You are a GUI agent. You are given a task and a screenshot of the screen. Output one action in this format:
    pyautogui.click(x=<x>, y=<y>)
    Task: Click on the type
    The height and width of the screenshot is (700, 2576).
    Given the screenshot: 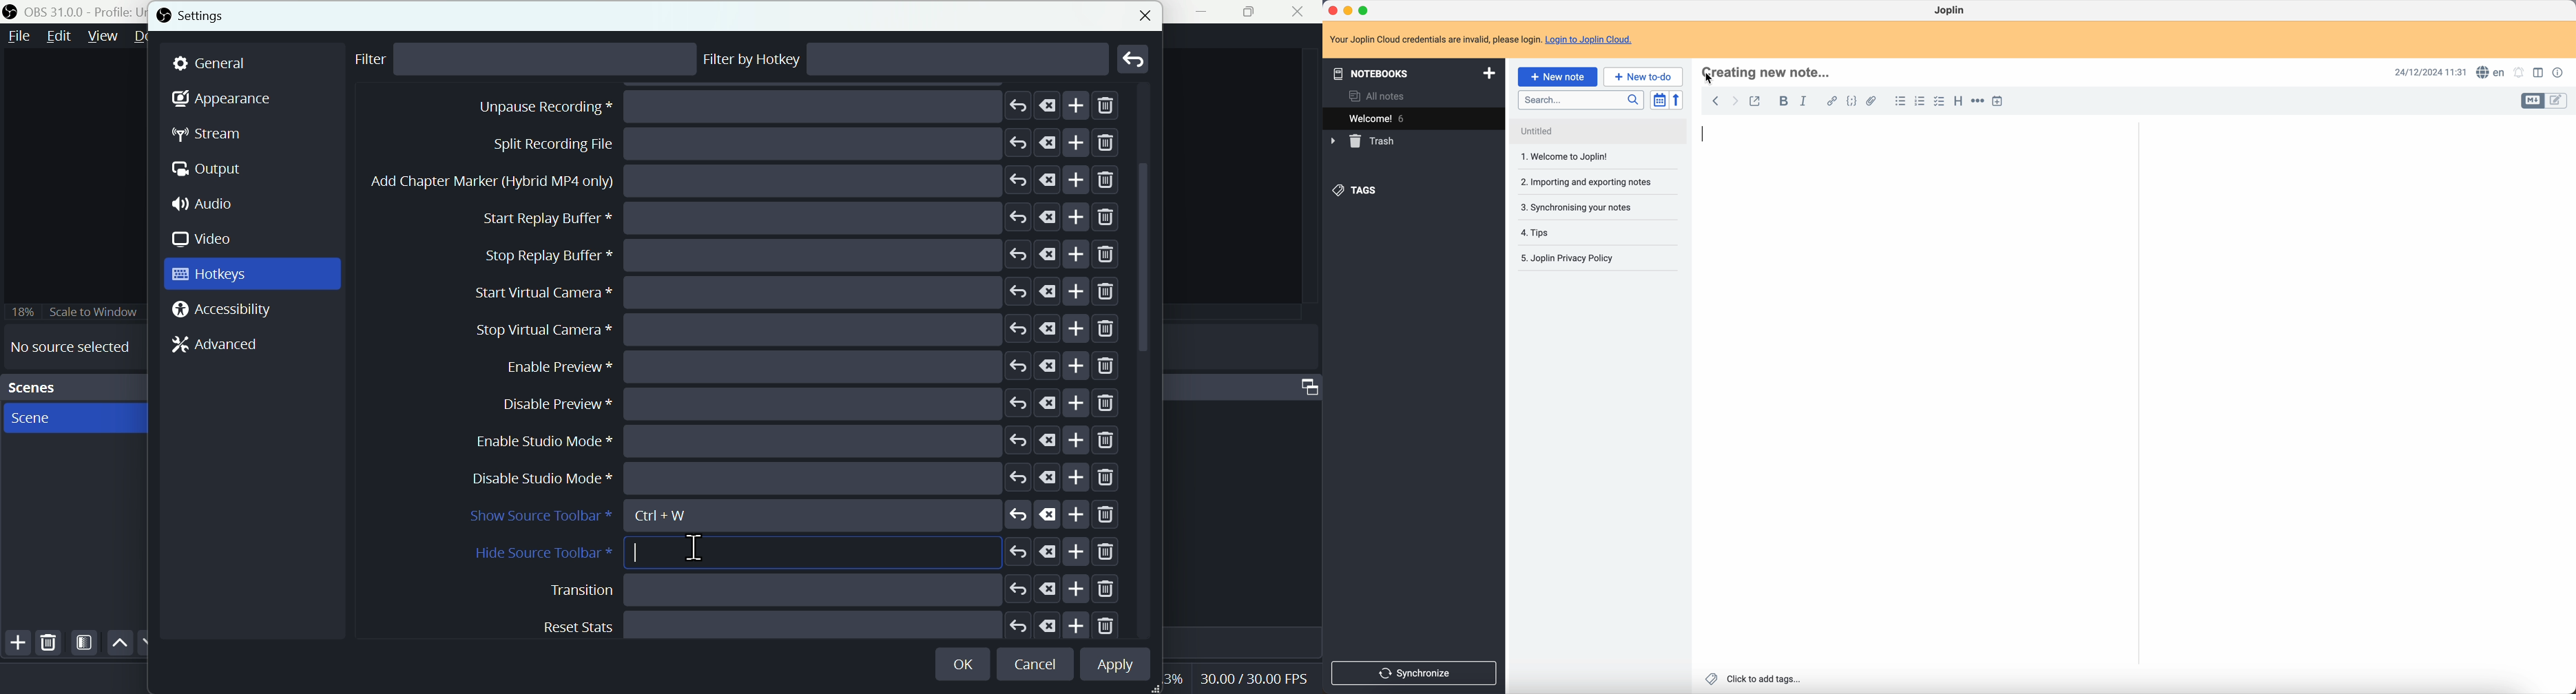 What is the action you would take?
    pyautogui.click(x=1707, y=135)
    